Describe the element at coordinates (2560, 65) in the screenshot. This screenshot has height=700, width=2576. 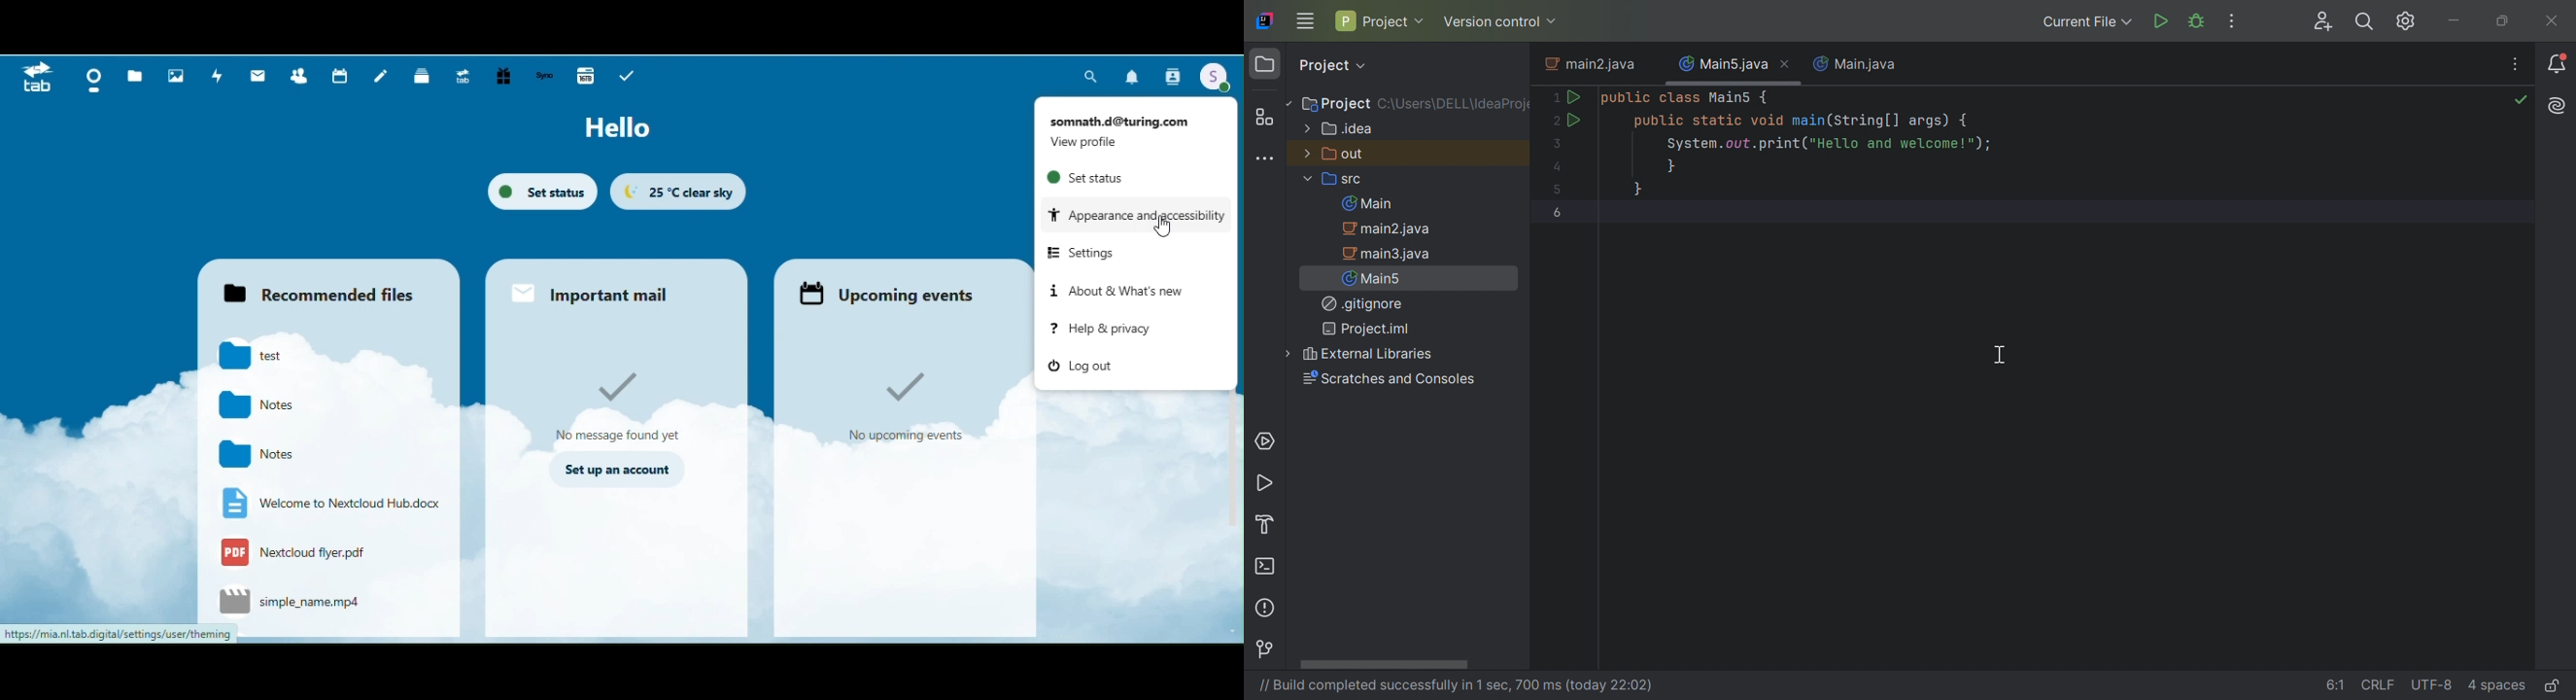
I see `Notifications` at that location.